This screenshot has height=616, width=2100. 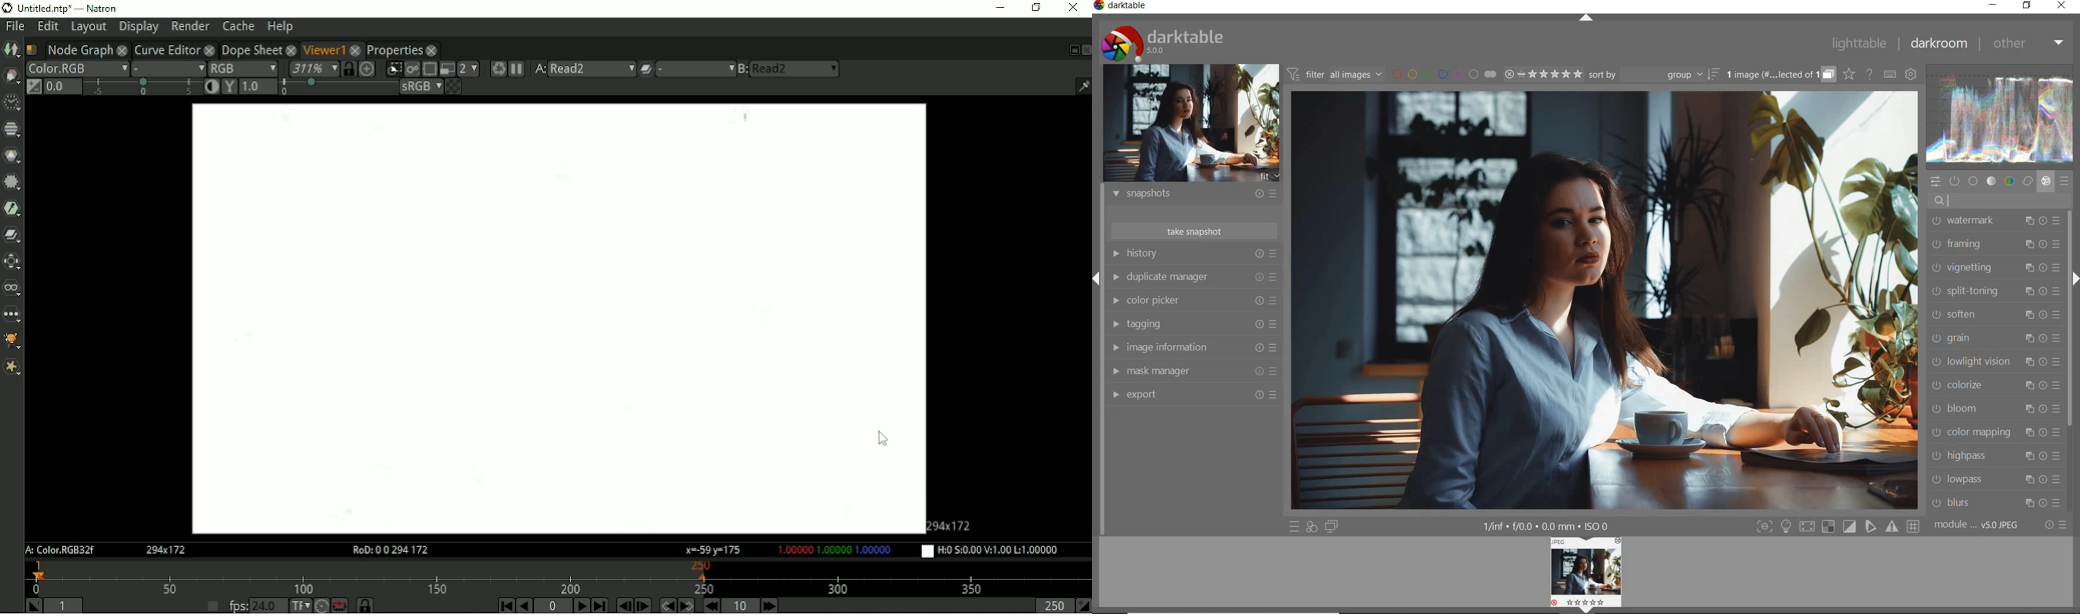 I want to click on Toggle modes, so click(x=1838, y=526).